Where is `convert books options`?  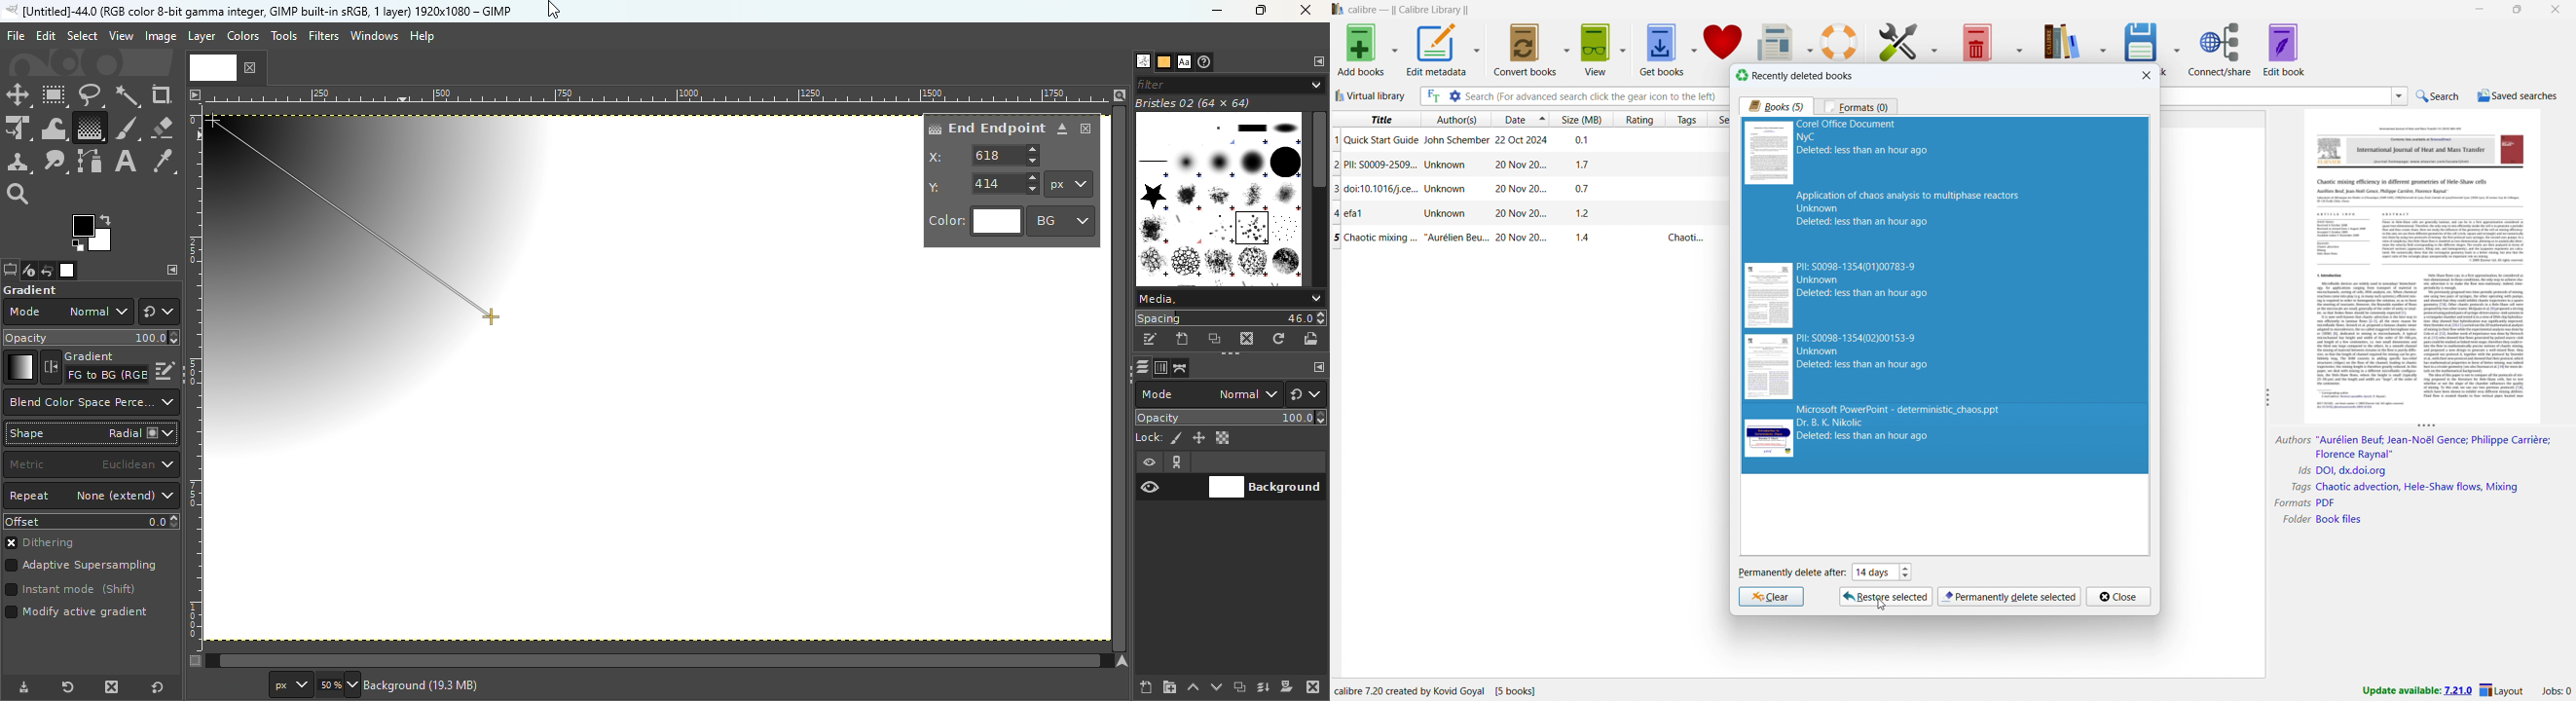
convert books options is located at coordinates (1566, 49).